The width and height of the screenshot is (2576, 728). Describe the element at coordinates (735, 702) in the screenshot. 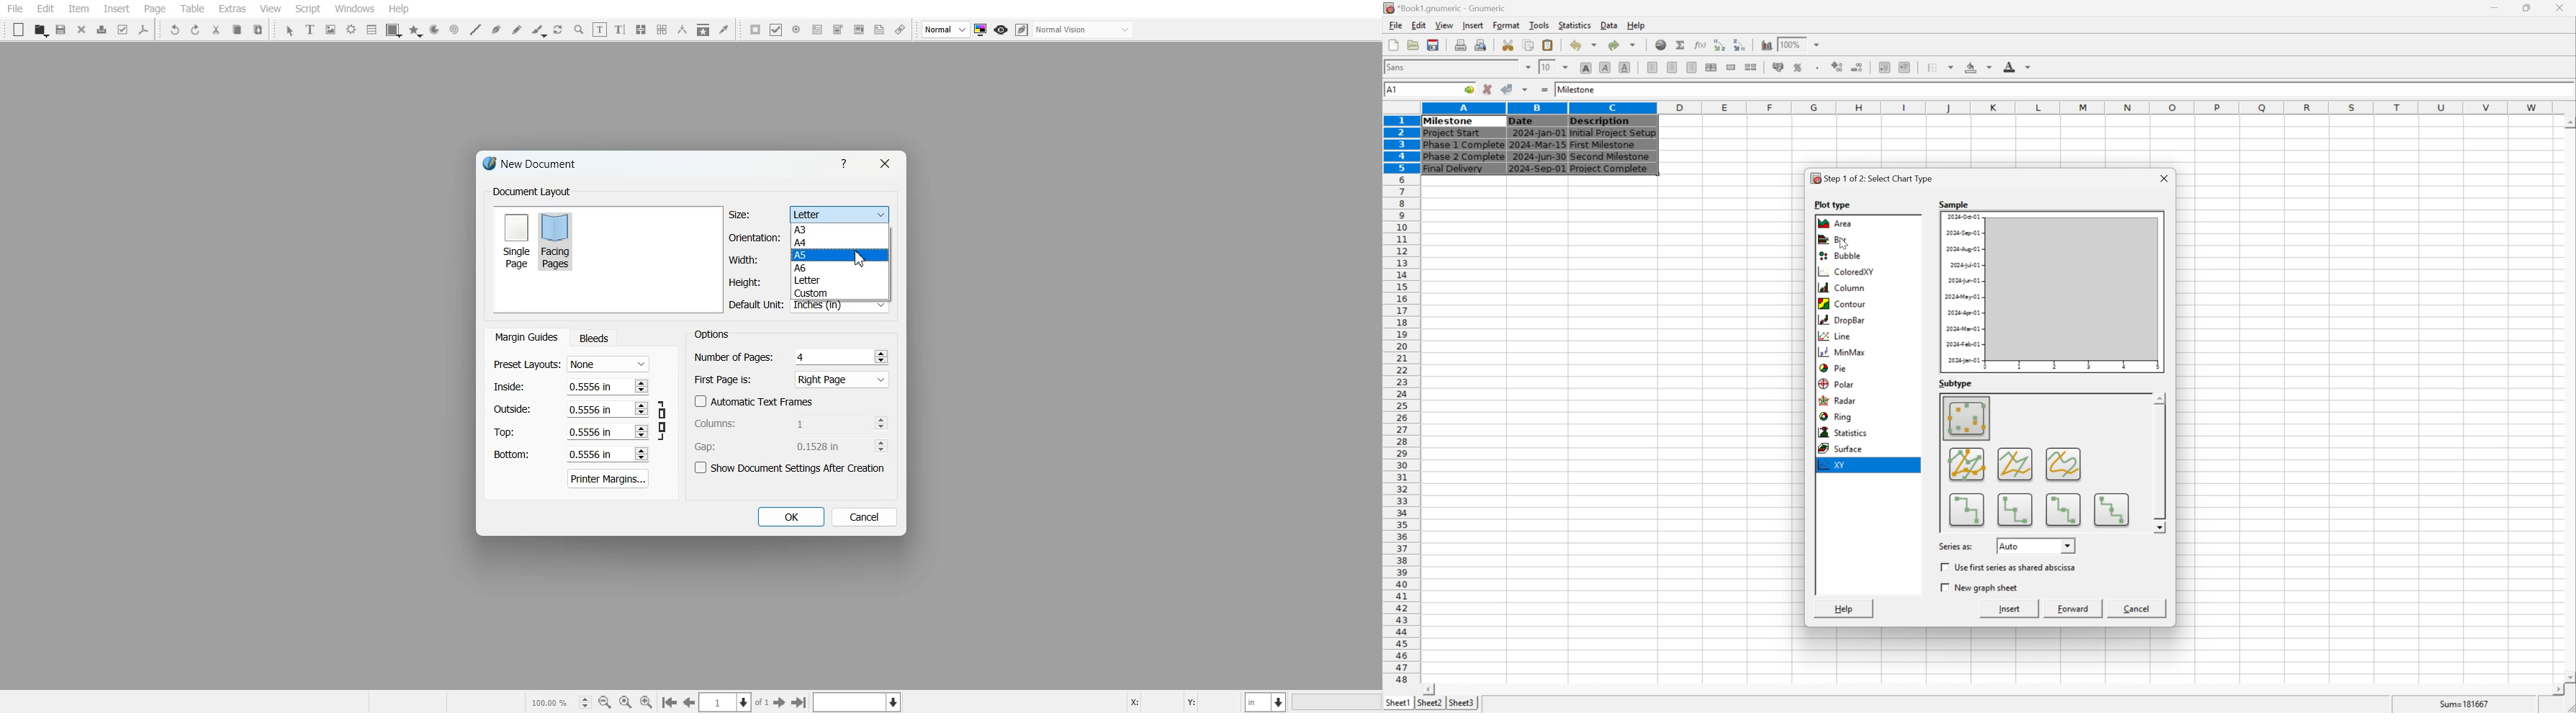

I see `Select the current page` at that location.